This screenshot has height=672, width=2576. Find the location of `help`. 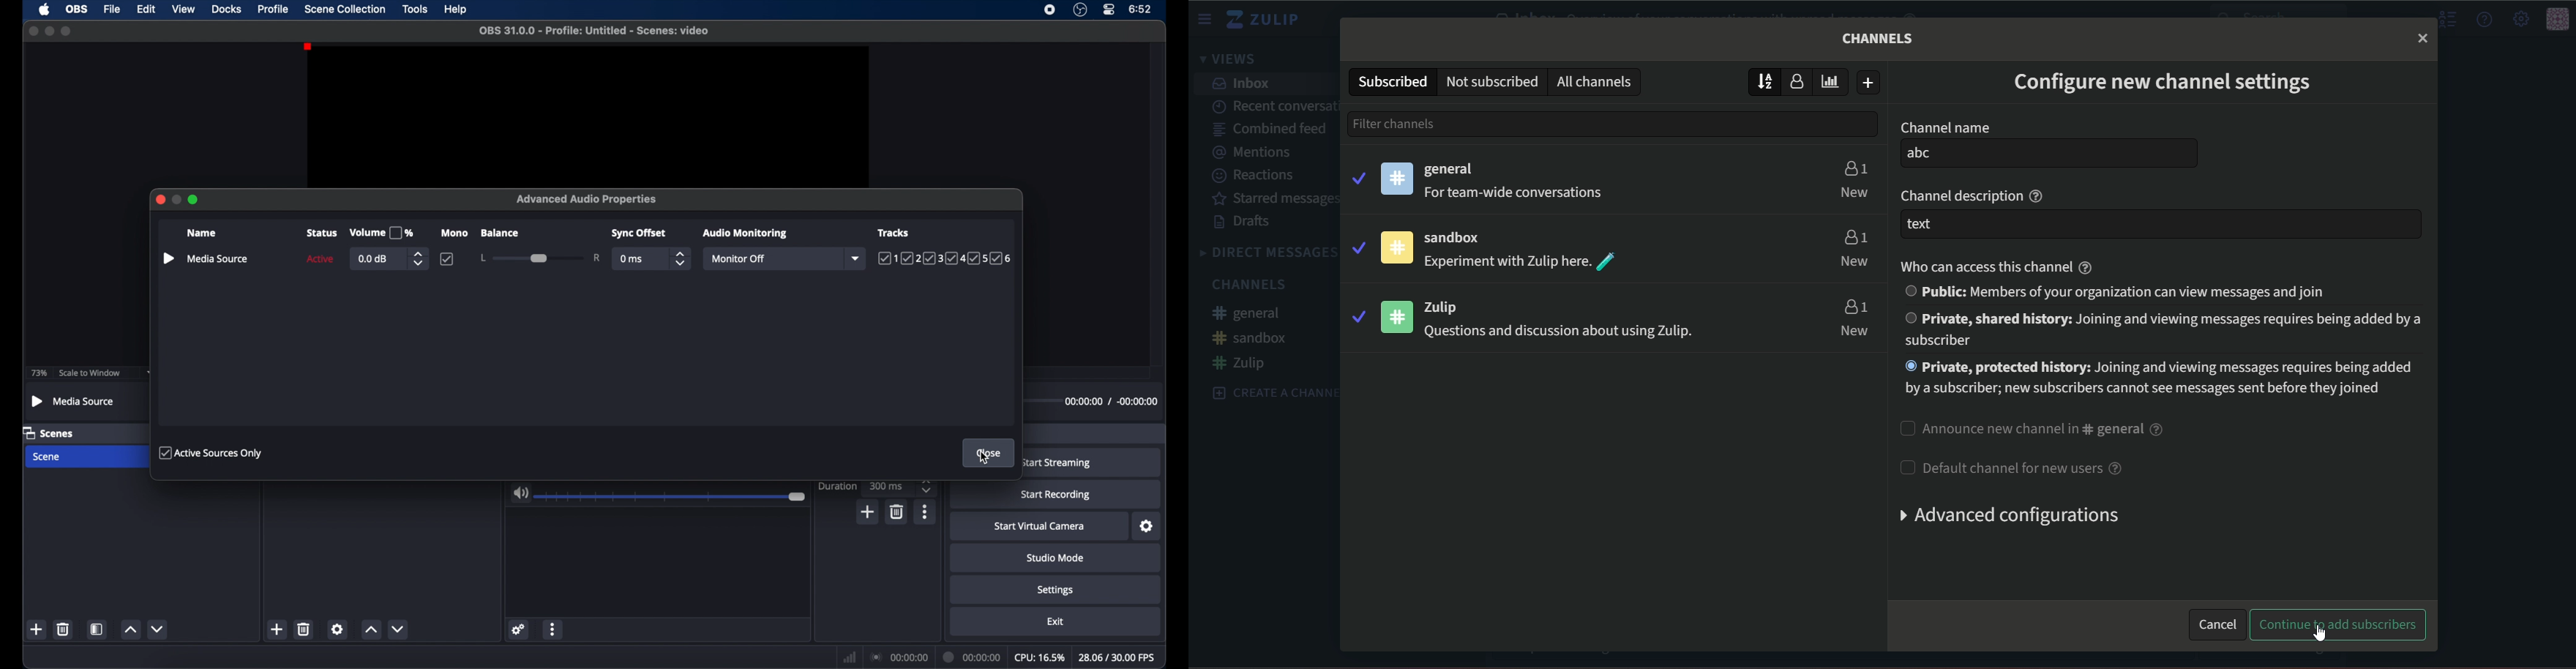

help is located at coordinates (456, 10).